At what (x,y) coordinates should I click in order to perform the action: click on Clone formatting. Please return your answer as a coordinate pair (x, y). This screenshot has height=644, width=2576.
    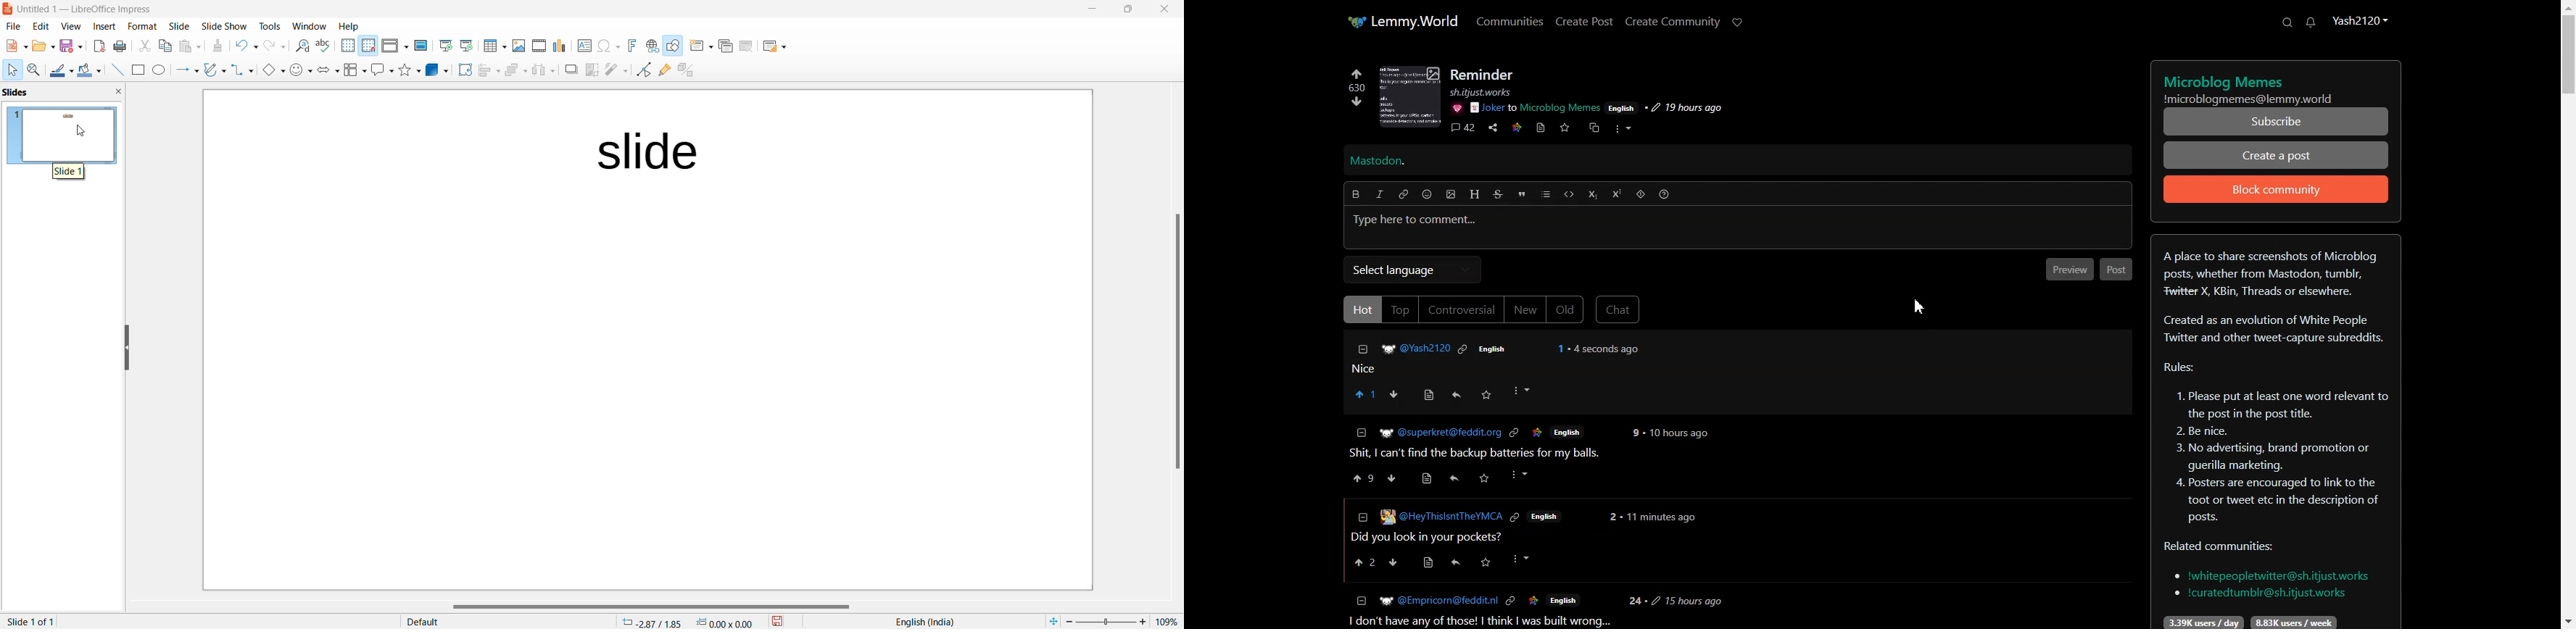
    Looking at the image, I should click on (221, 47).